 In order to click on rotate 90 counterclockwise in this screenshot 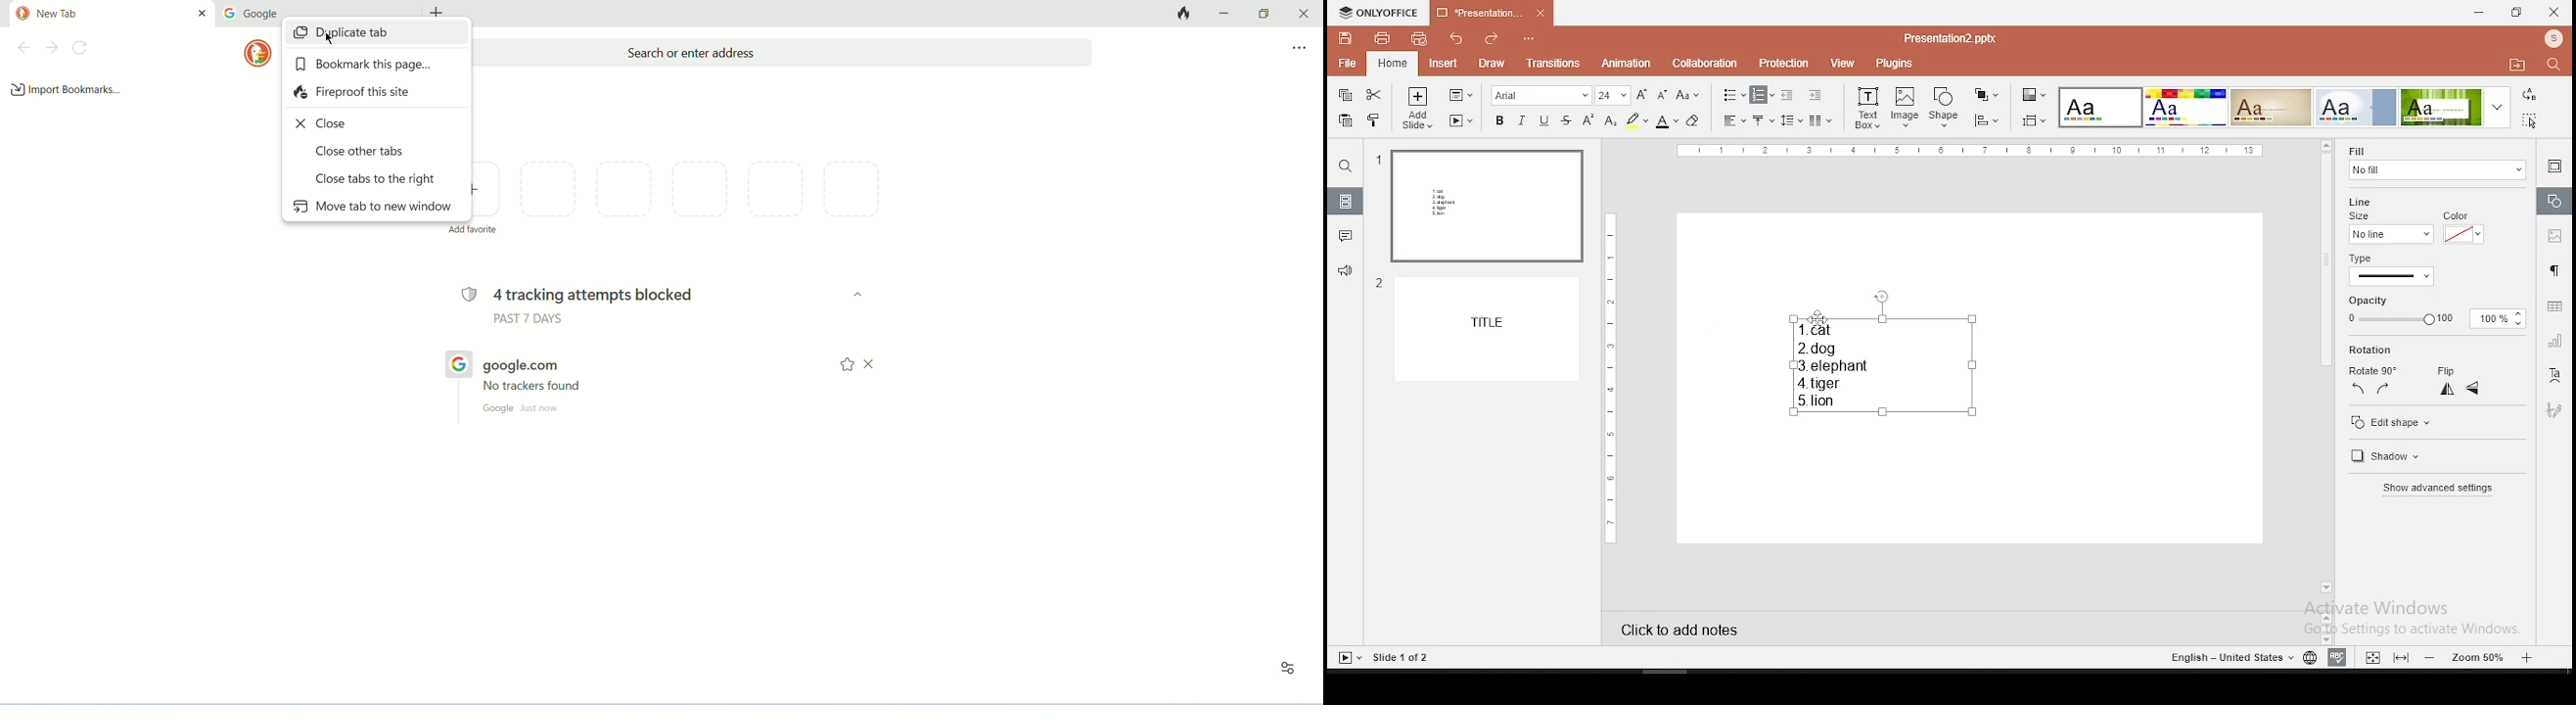, I will do `click(2360, 390)`.